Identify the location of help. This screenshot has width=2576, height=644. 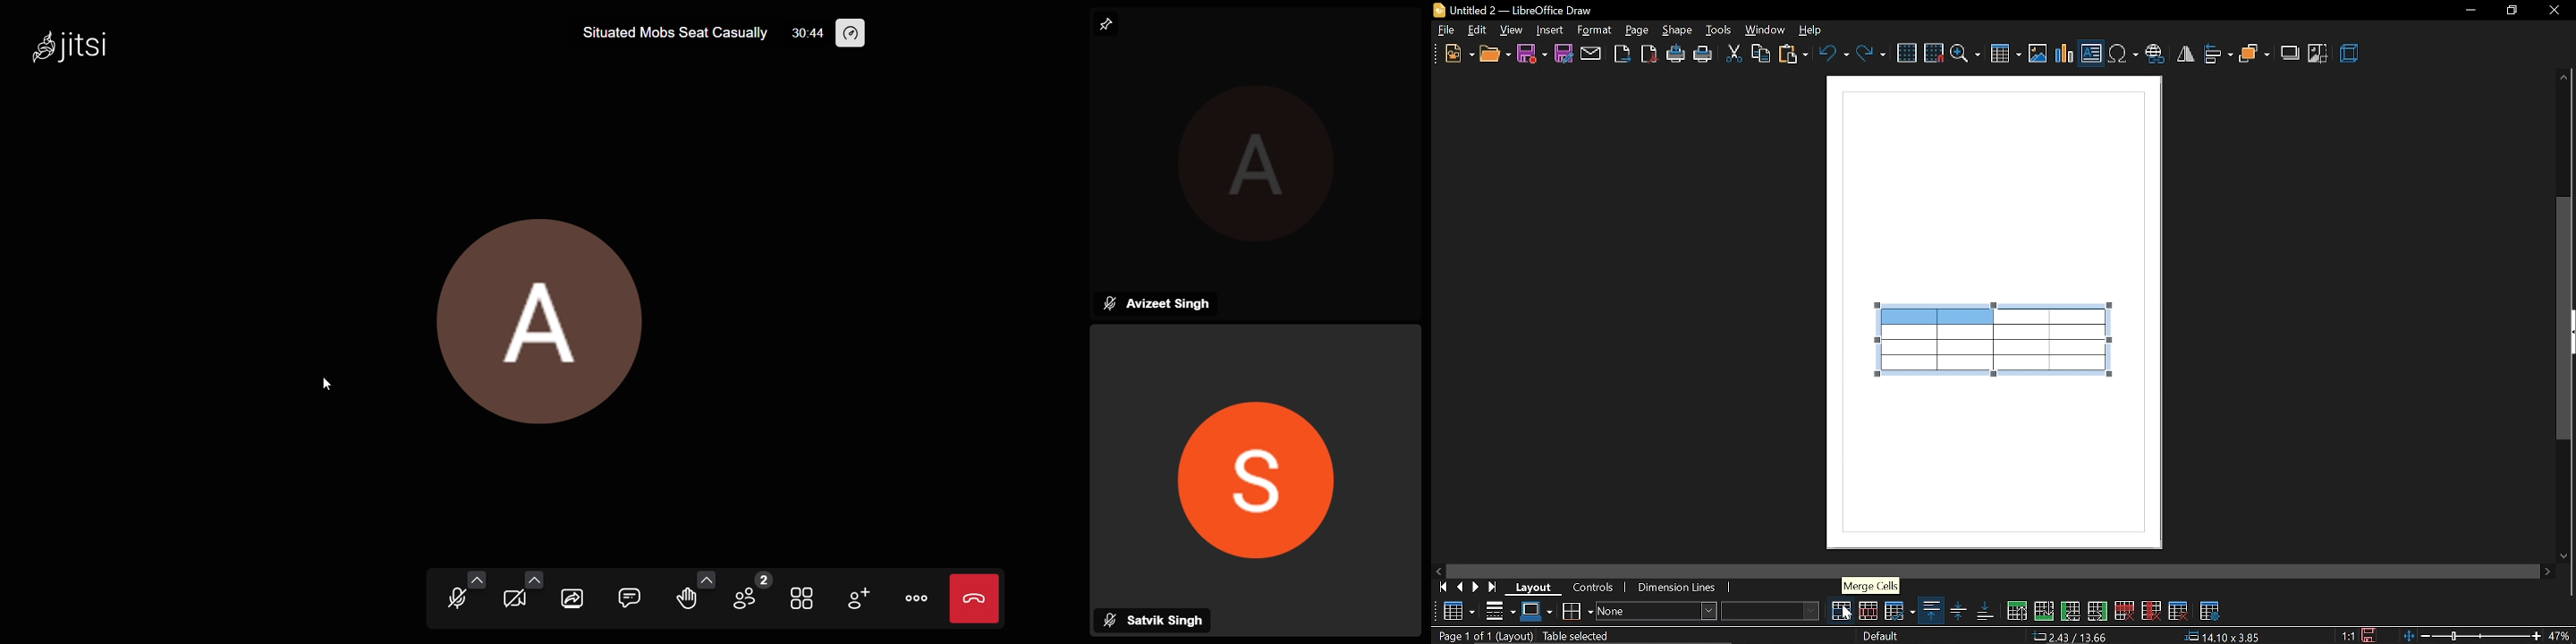
(1815, 30).